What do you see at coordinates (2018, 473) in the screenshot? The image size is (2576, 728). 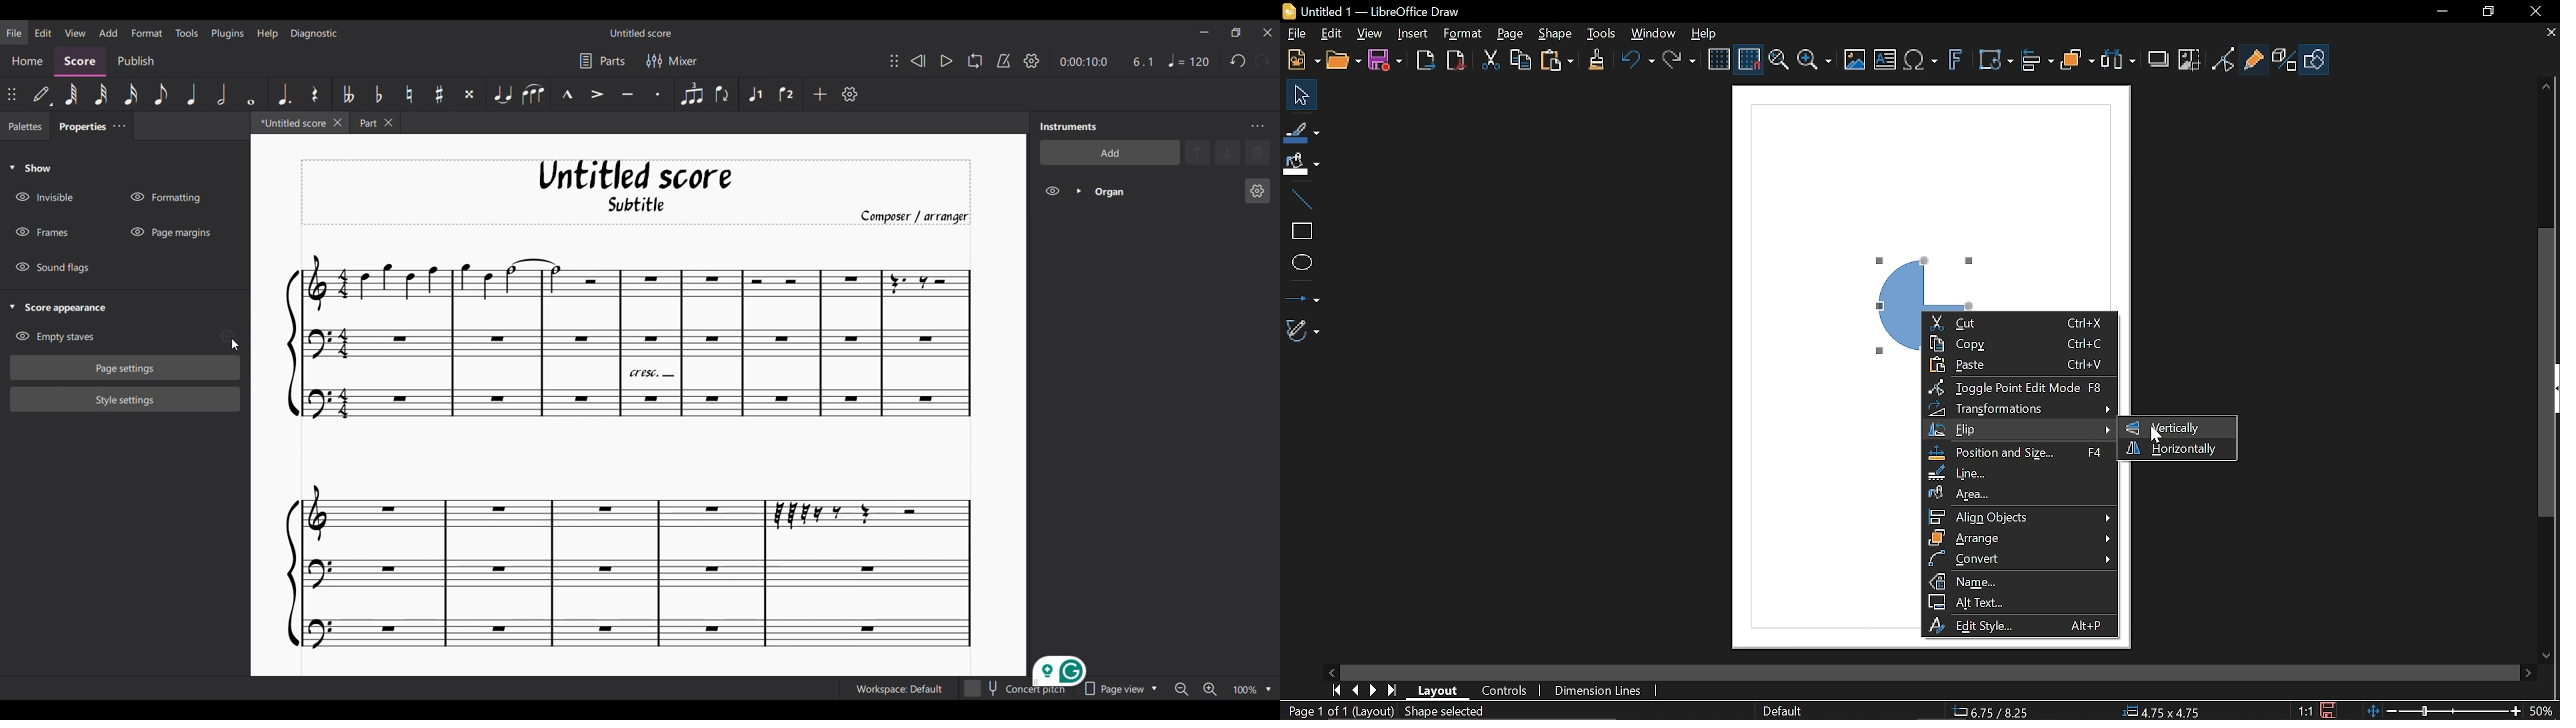 I see `Line` at bounding box center [2018, 473].